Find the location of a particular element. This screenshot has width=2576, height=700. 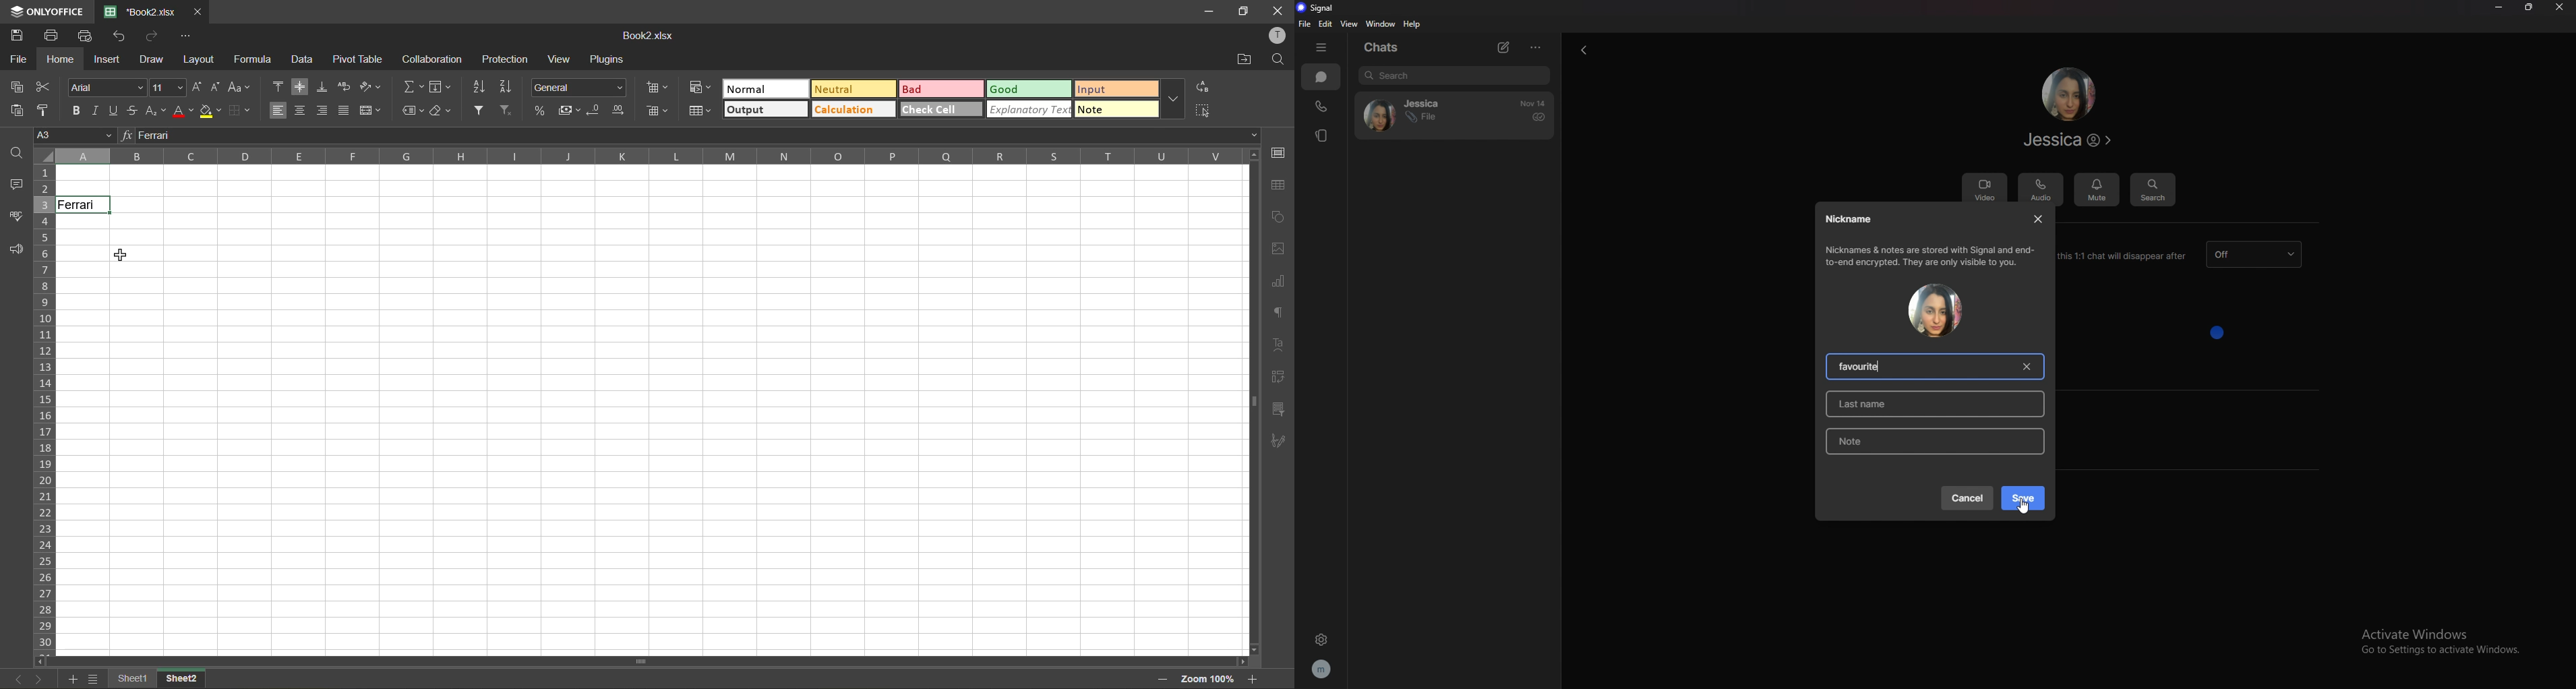

calculation is located at coordinates (853, 109).